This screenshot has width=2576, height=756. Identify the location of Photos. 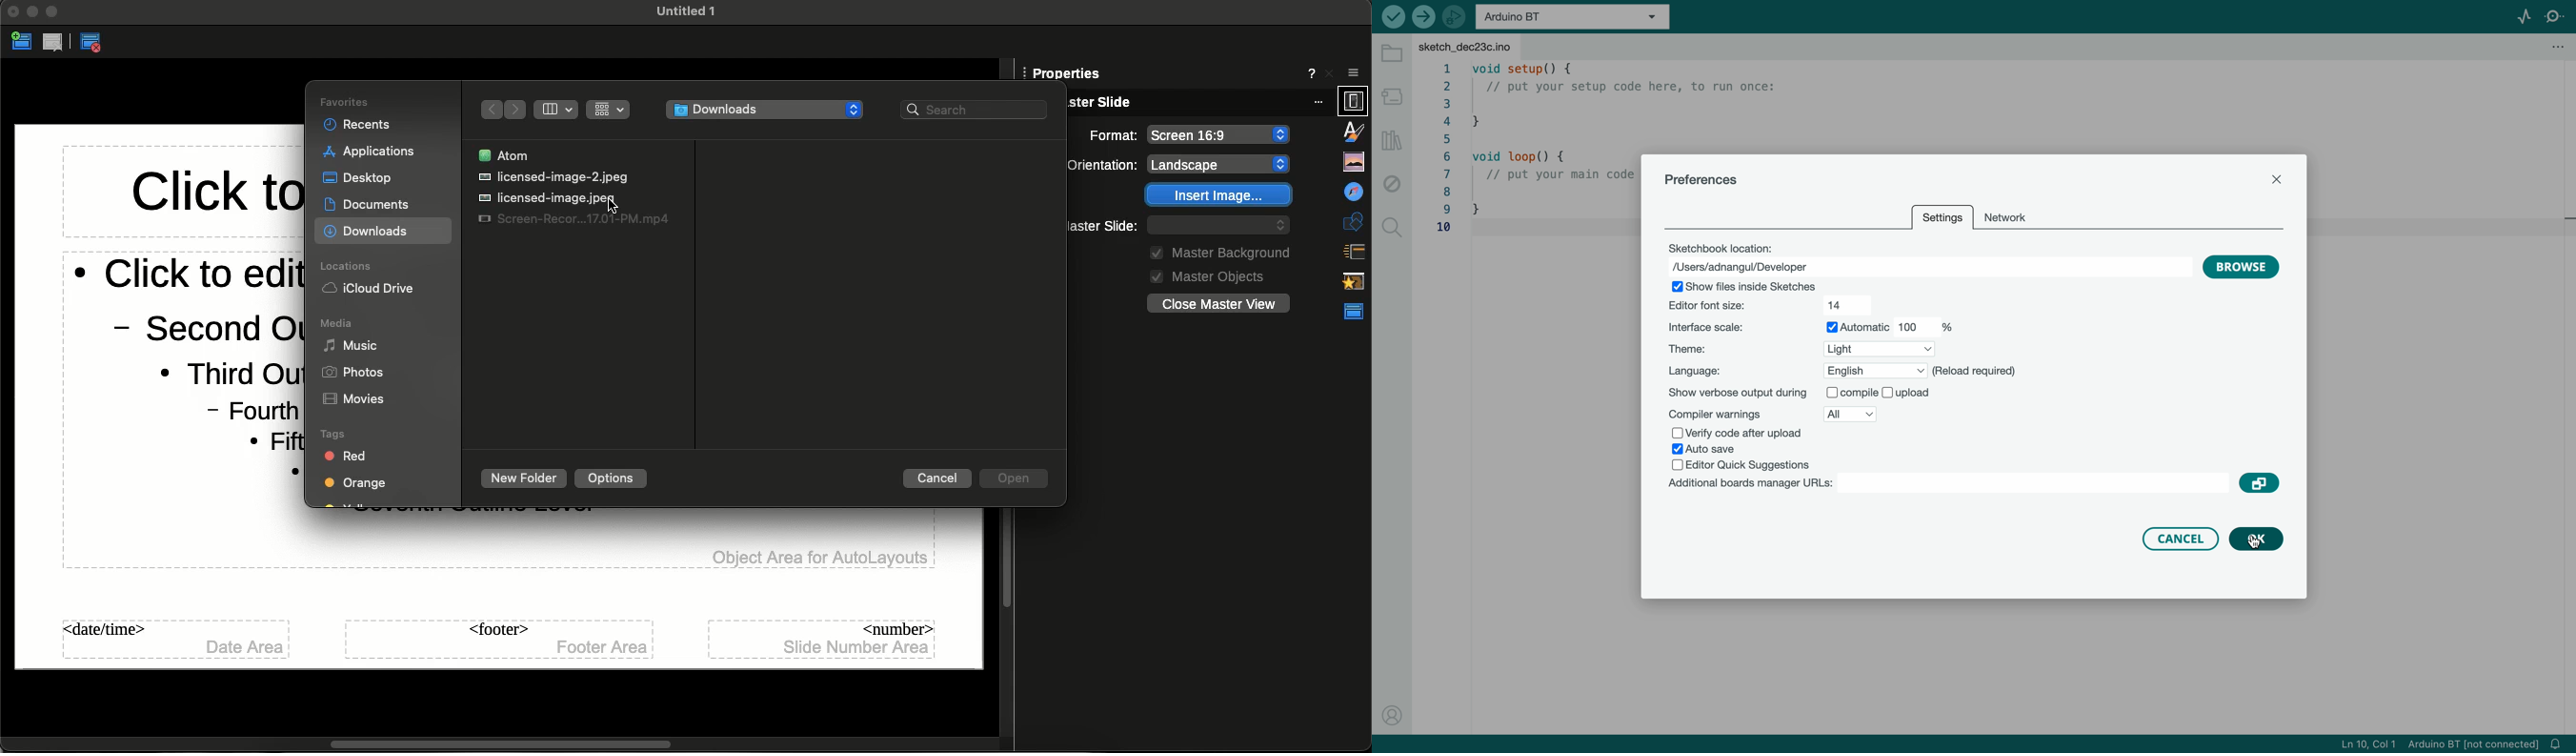
(349, 371).